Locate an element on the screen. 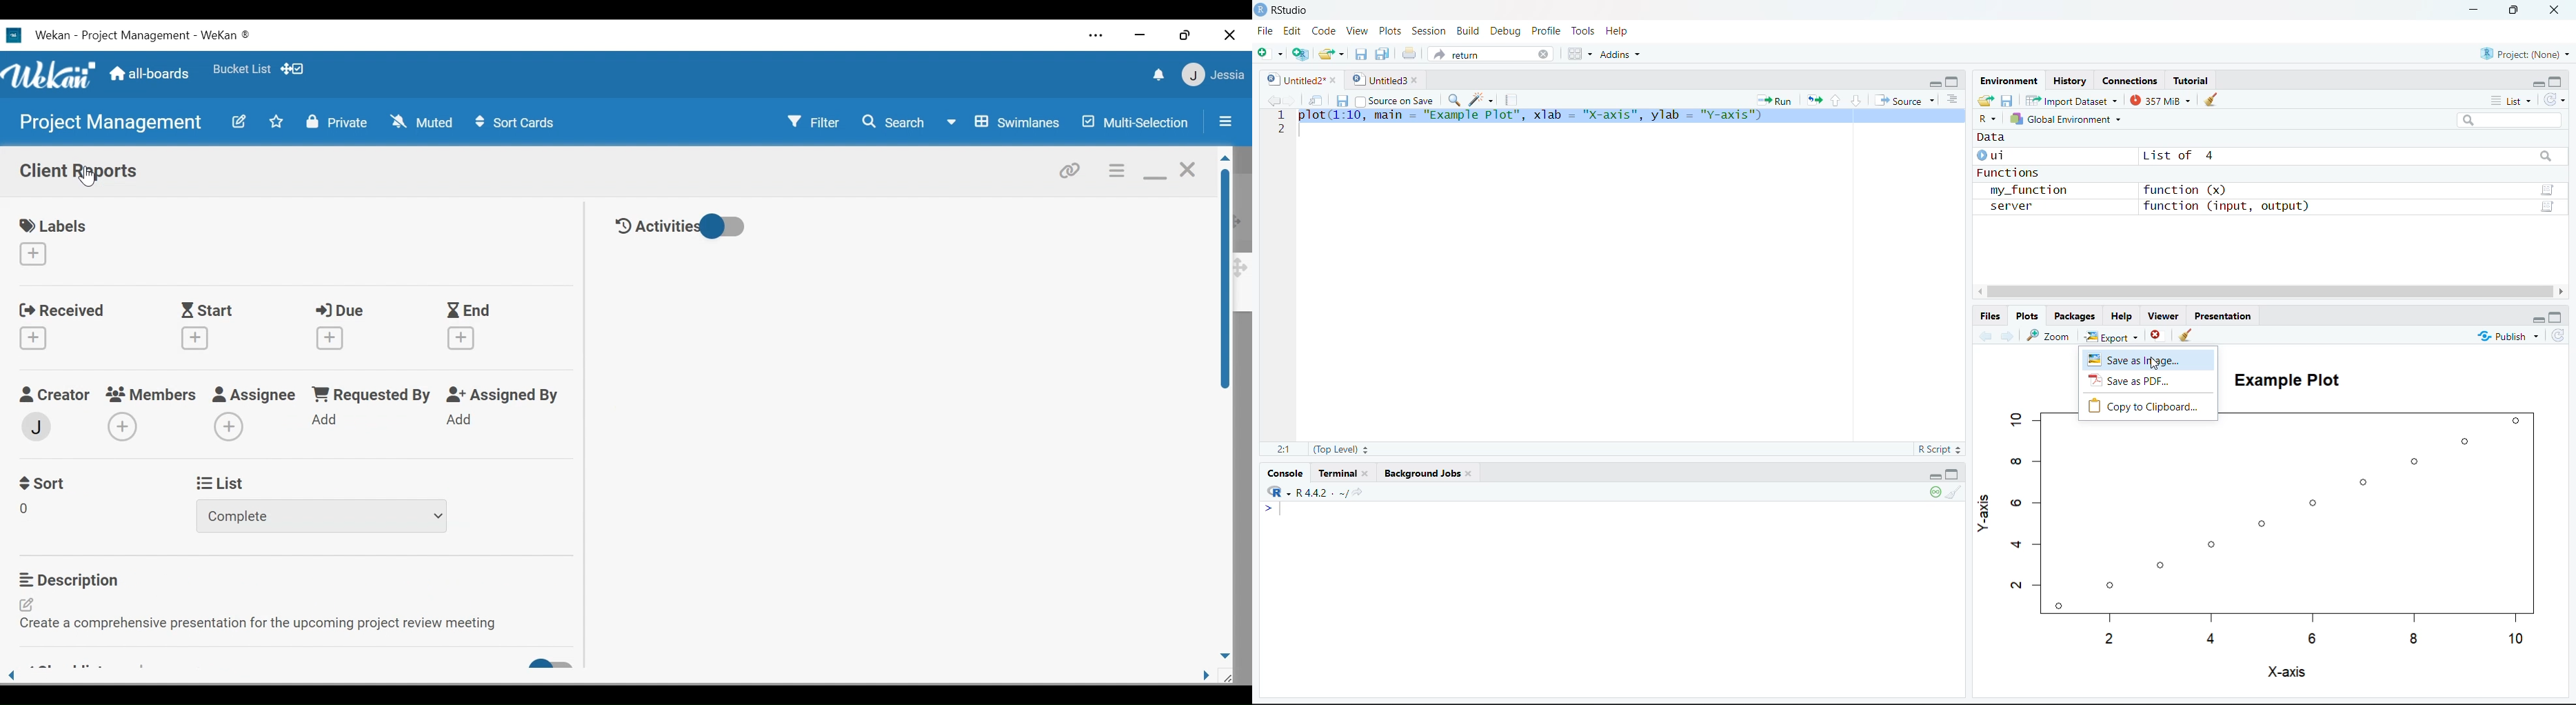 The width and height of the screenshot is (2576, 728). RStudio is located at coordinates (1284, 10).